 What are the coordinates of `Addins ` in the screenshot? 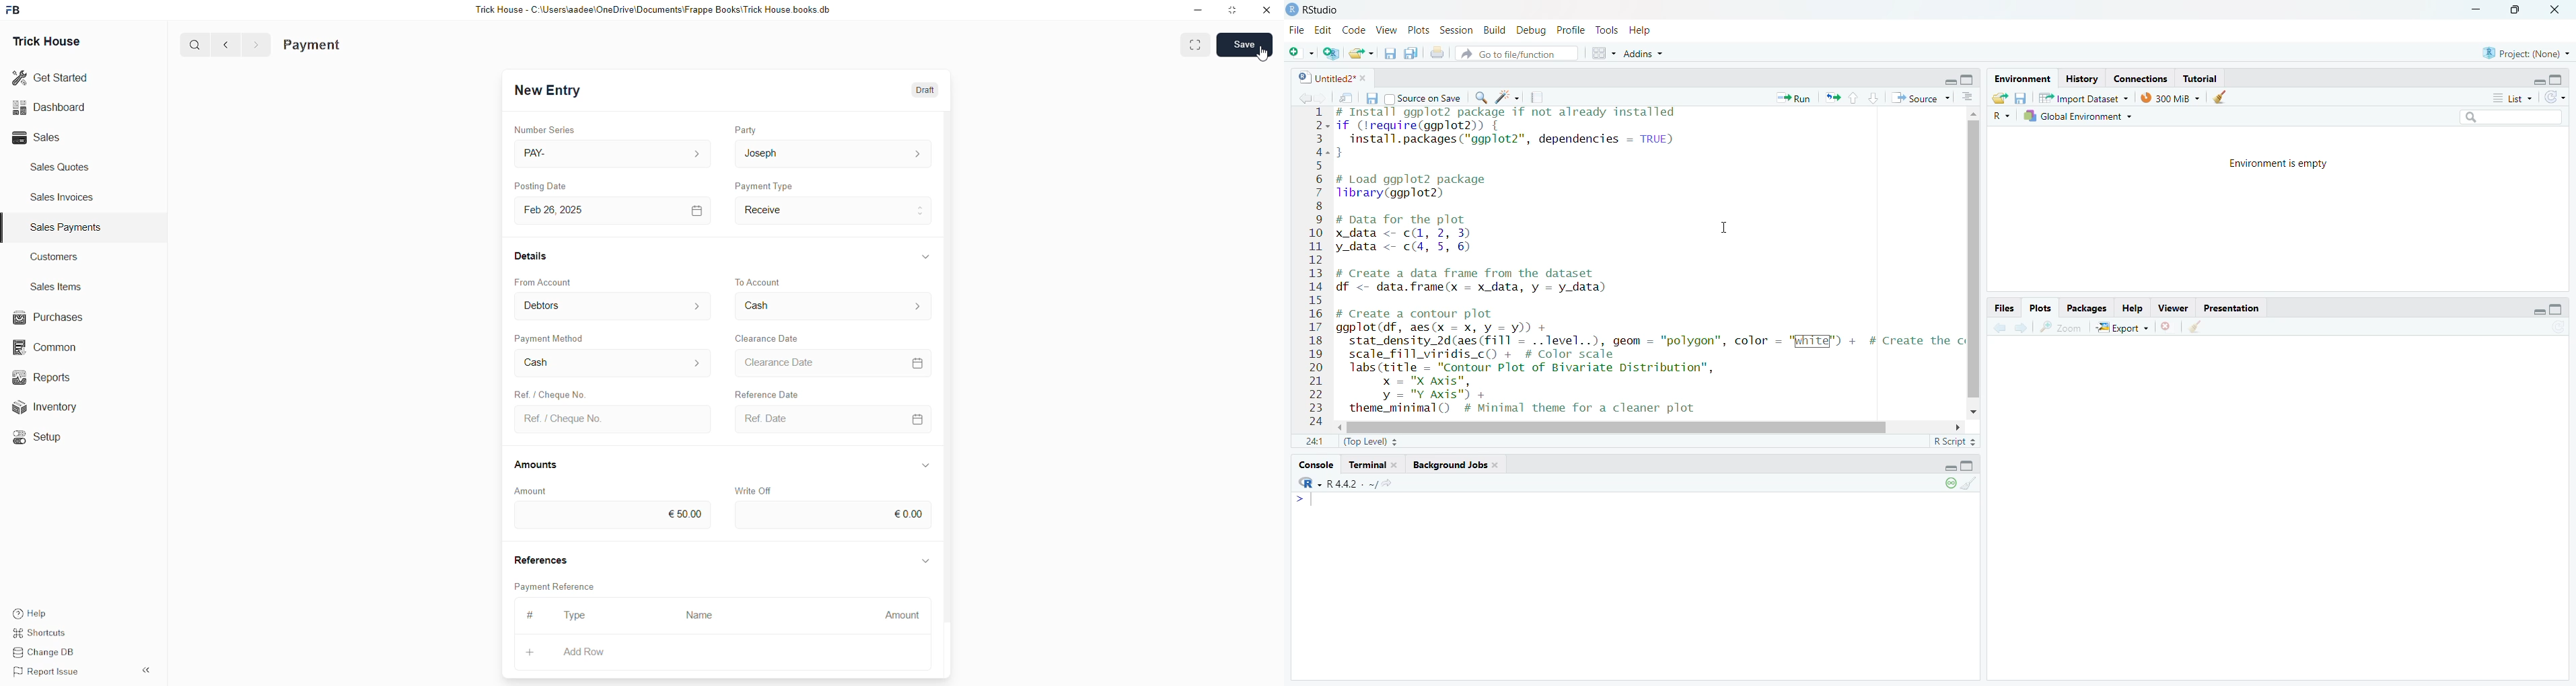 It's located at (1643, 54).